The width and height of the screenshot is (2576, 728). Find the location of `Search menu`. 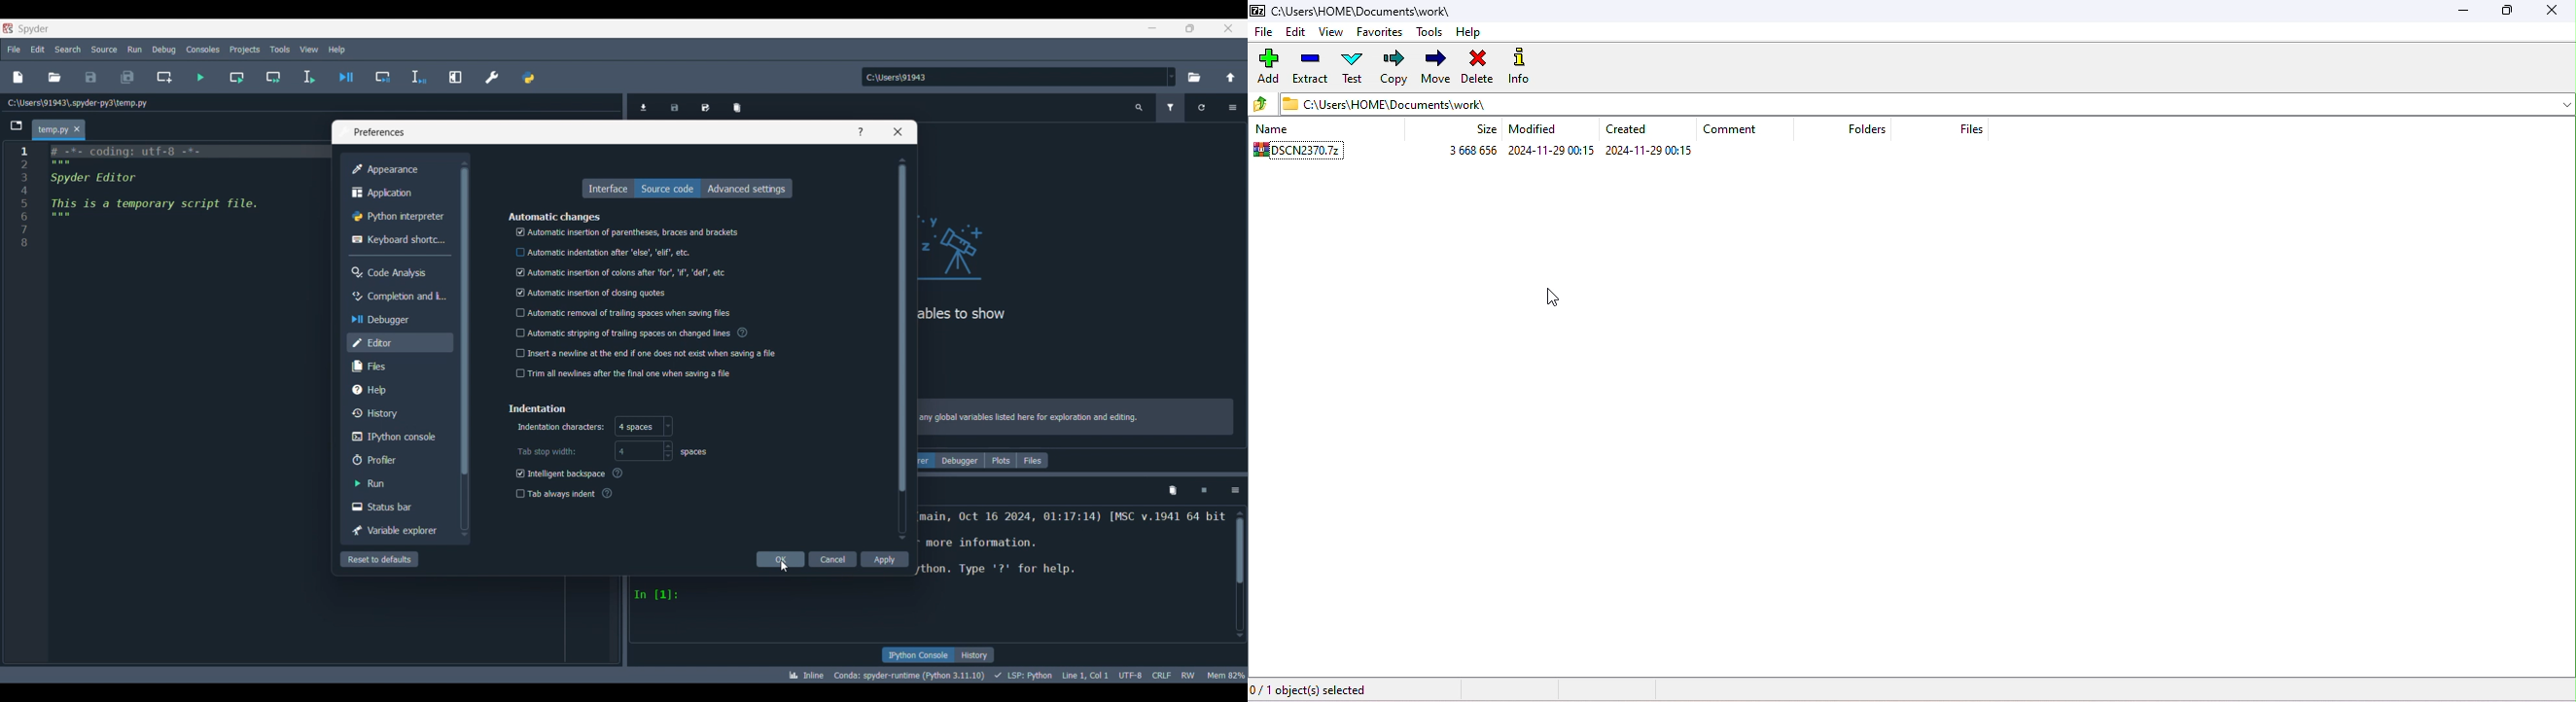

Search menu is located at coordinates (68, 49).